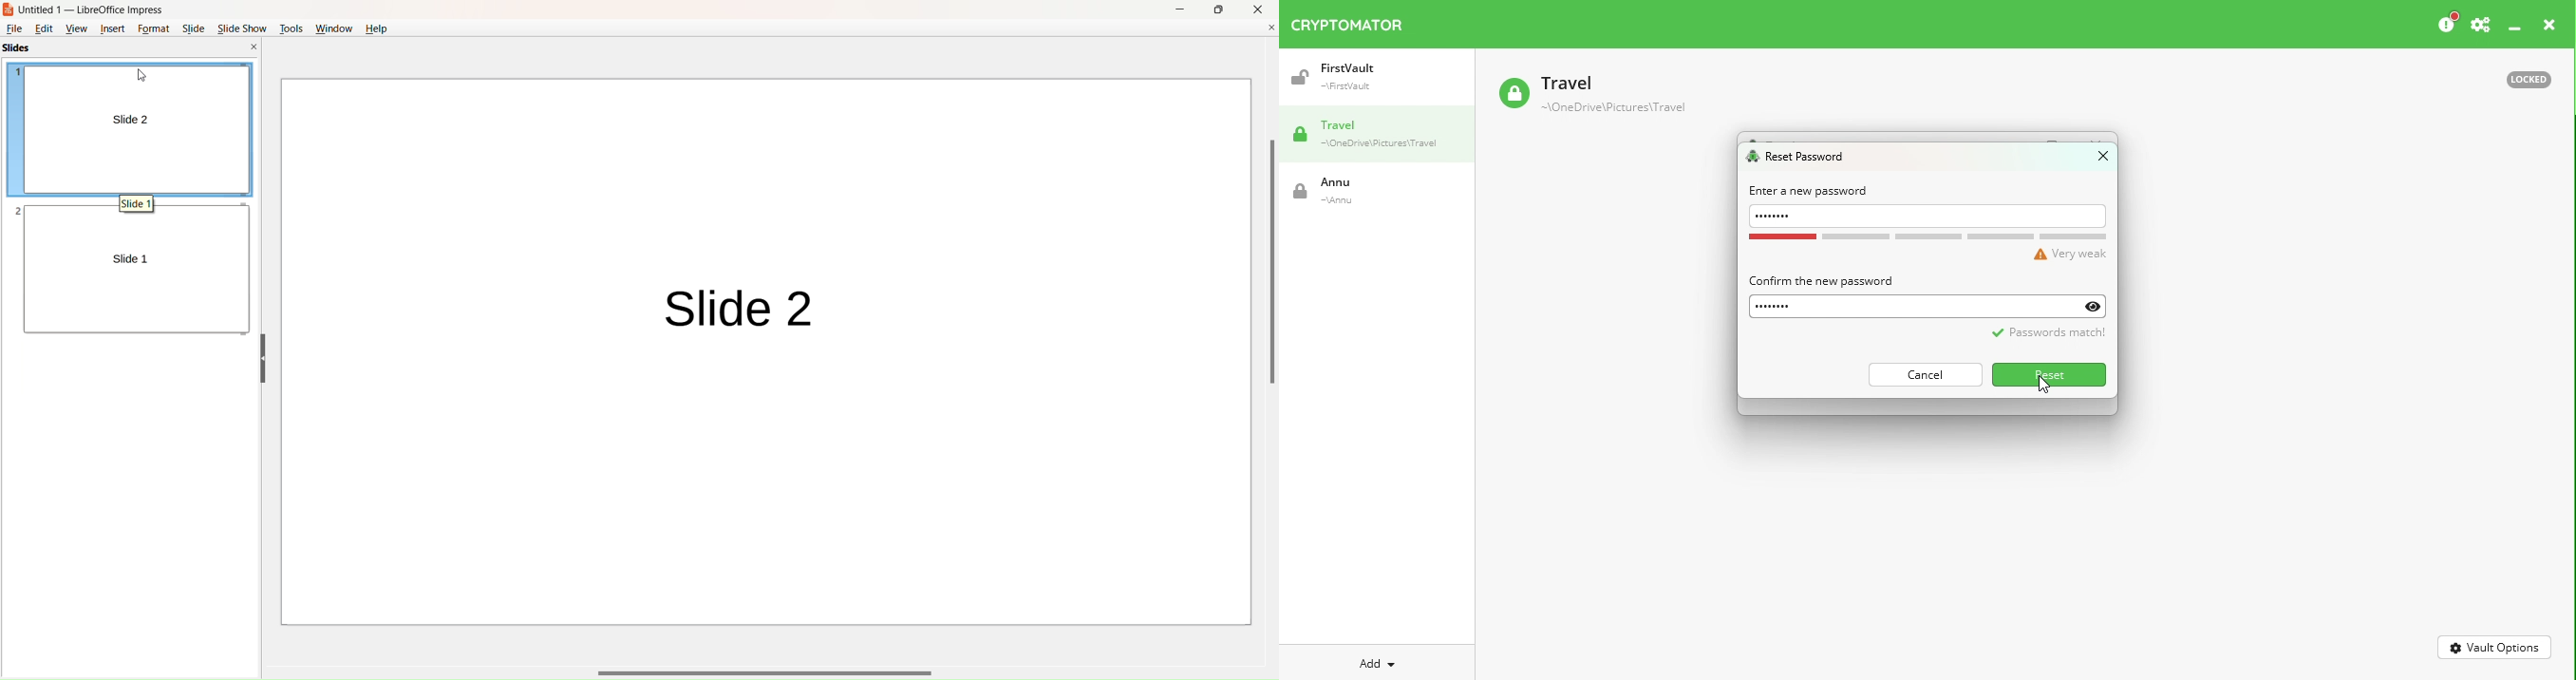  I want to click on slide, so click(193, 28).